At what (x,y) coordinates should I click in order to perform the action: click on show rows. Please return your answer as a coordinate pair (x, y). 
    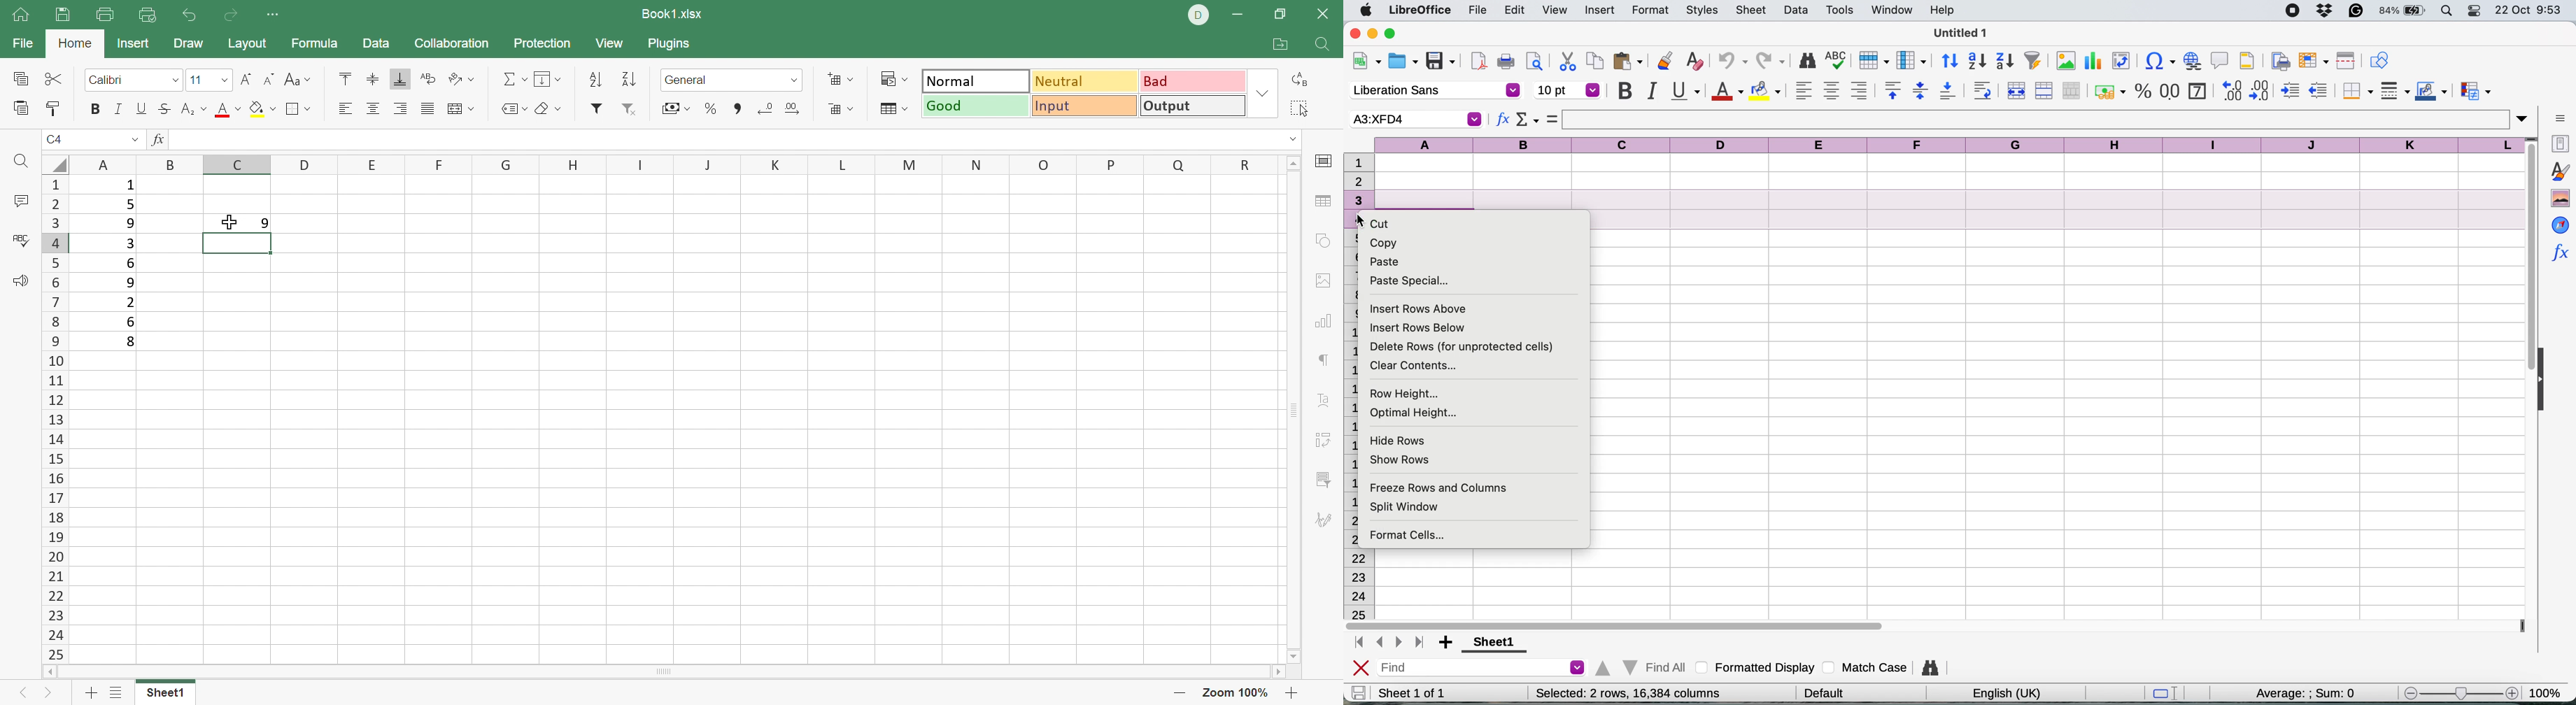
    Looking at the image, I should click on (1400, 460).